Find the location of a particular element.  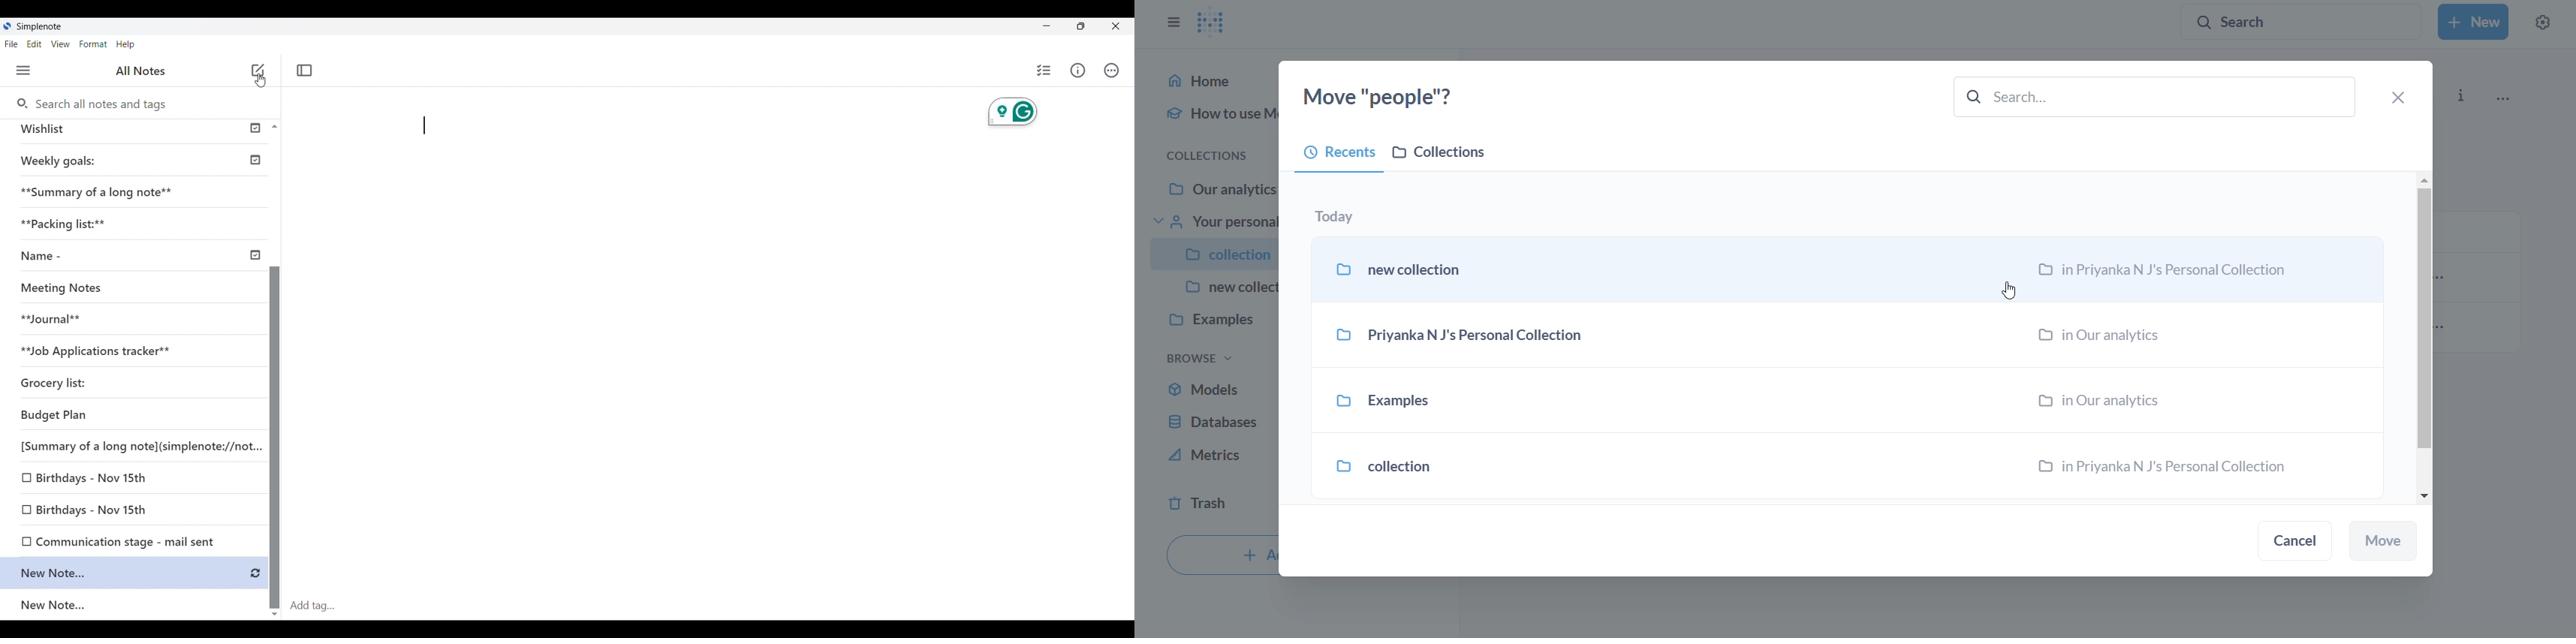

info is located at coordinates (2459, 95).